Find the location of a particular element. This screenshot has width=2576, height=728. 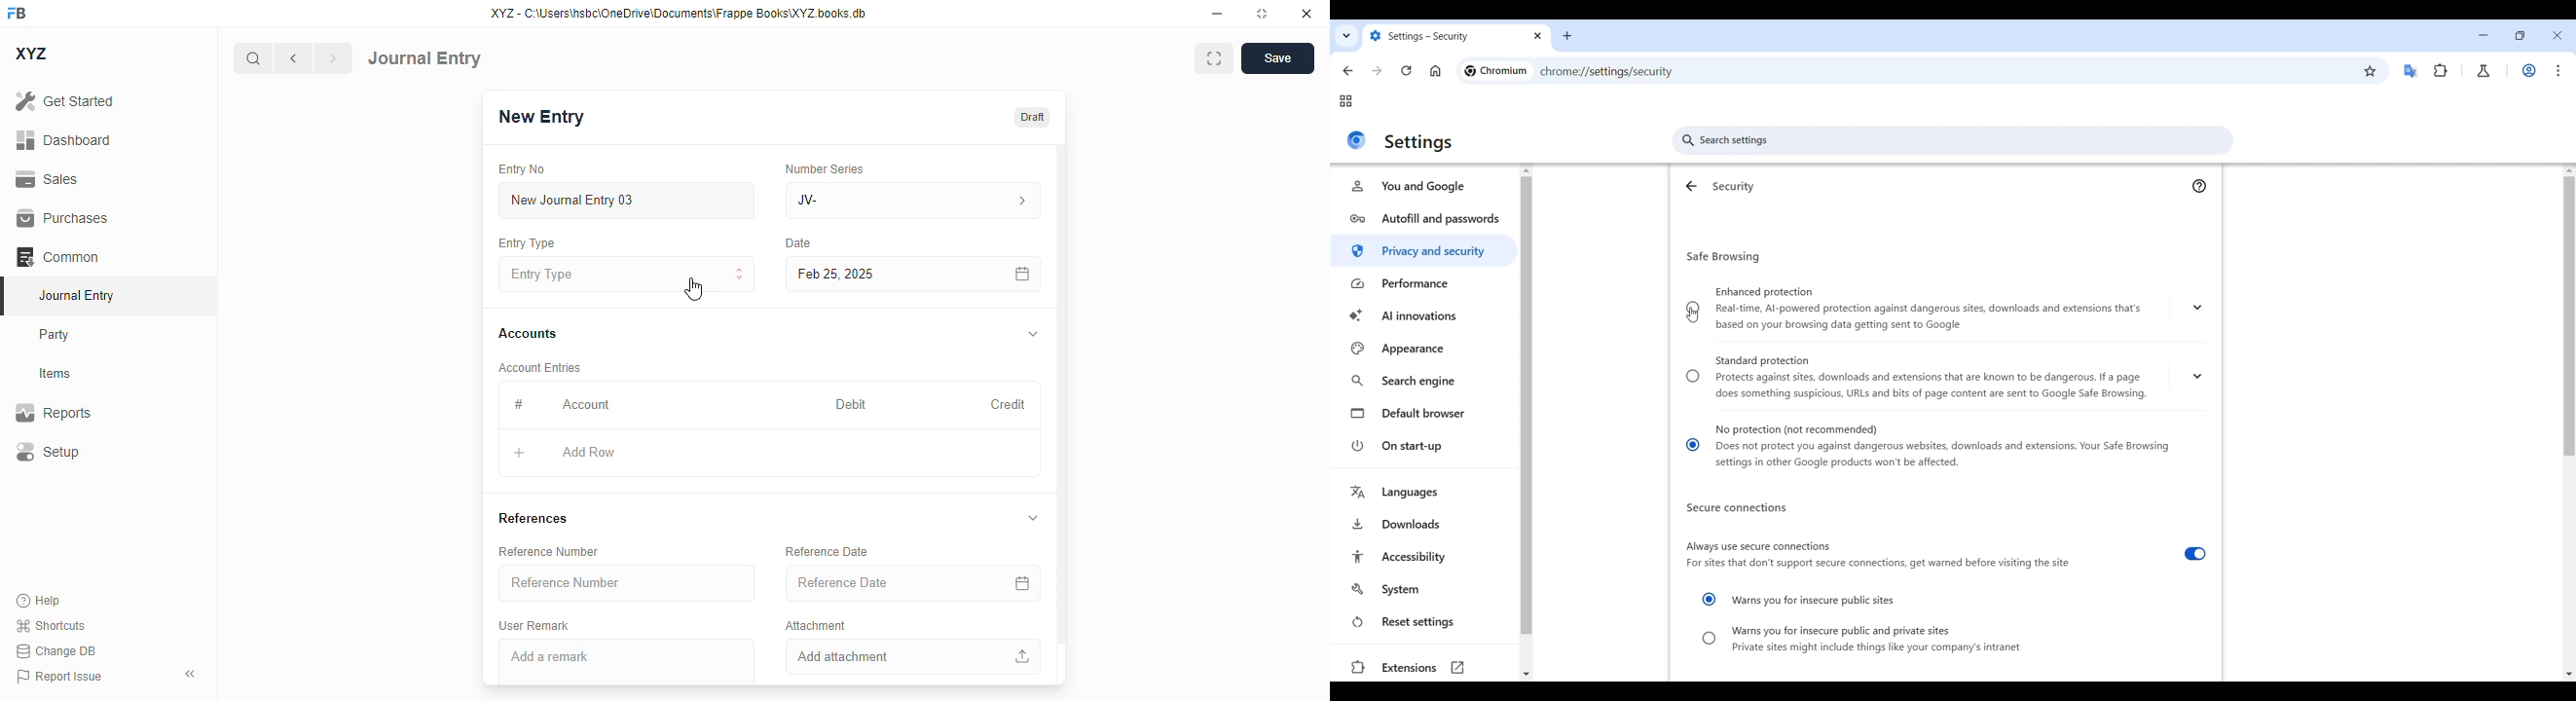

entry no is located at coordinates (522, 169).